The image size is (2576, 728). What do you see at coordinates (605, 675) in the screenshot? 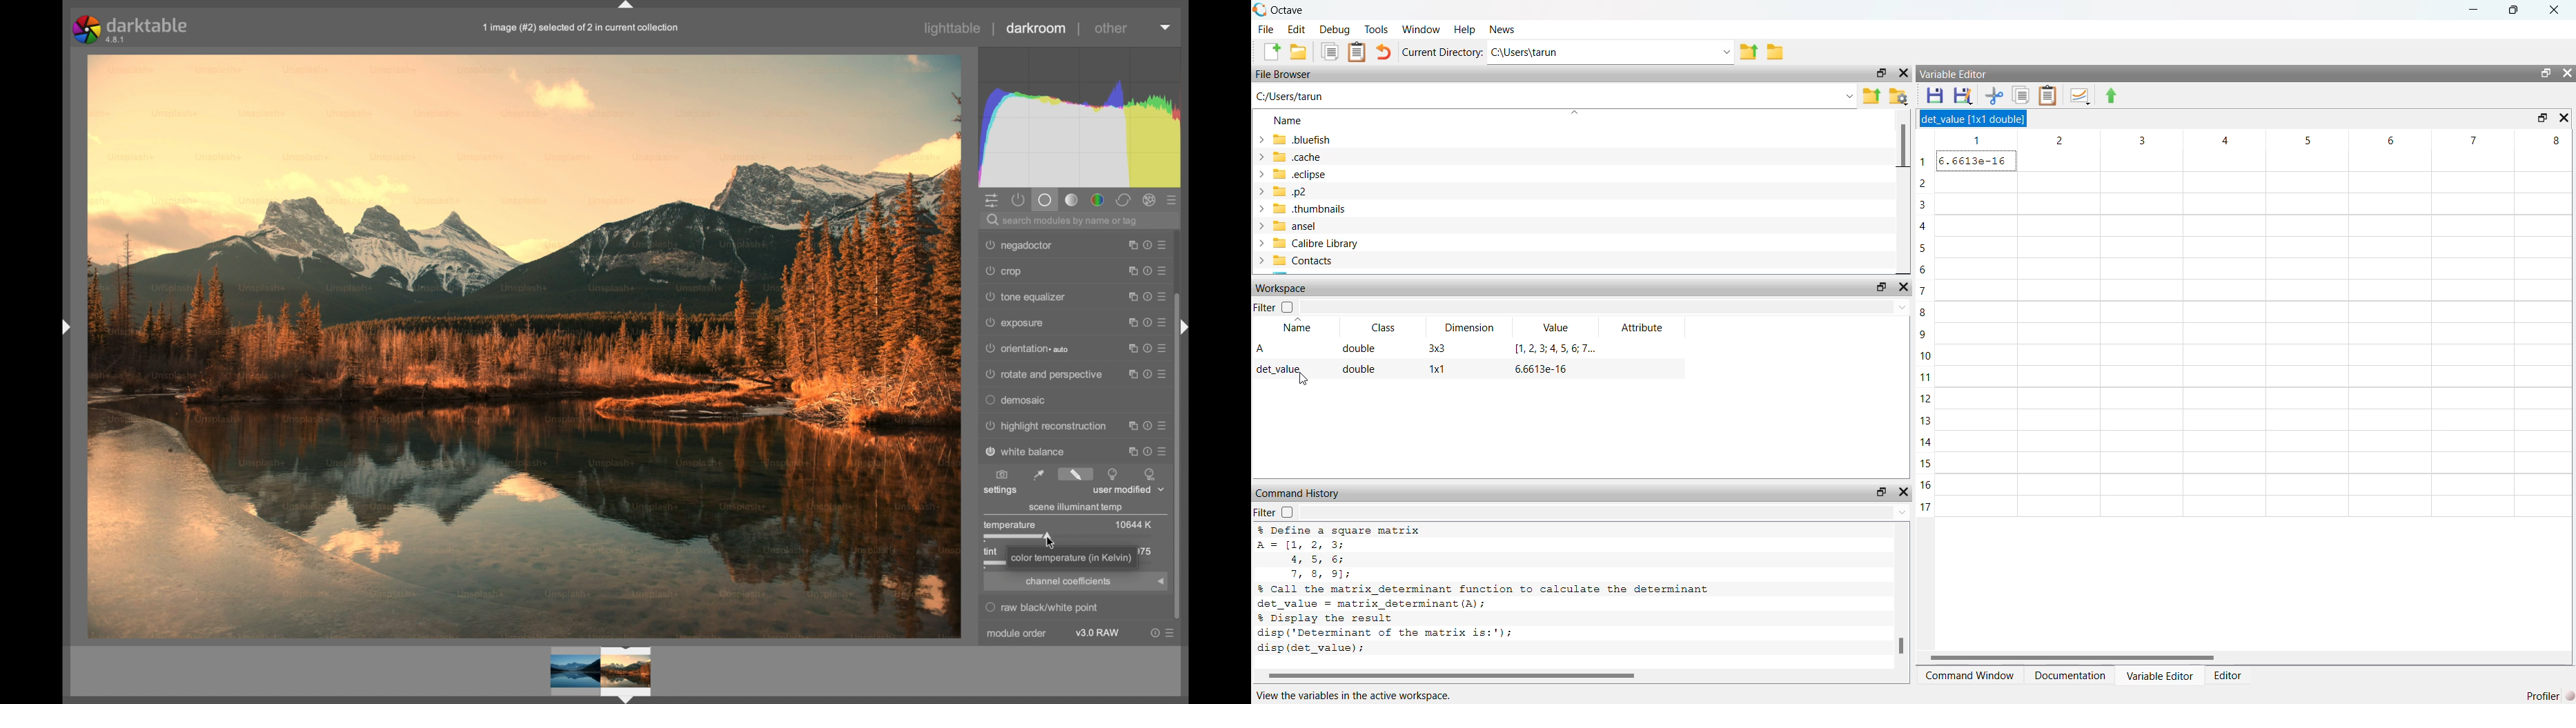
I see `preview` at bounding box center [605, 675].